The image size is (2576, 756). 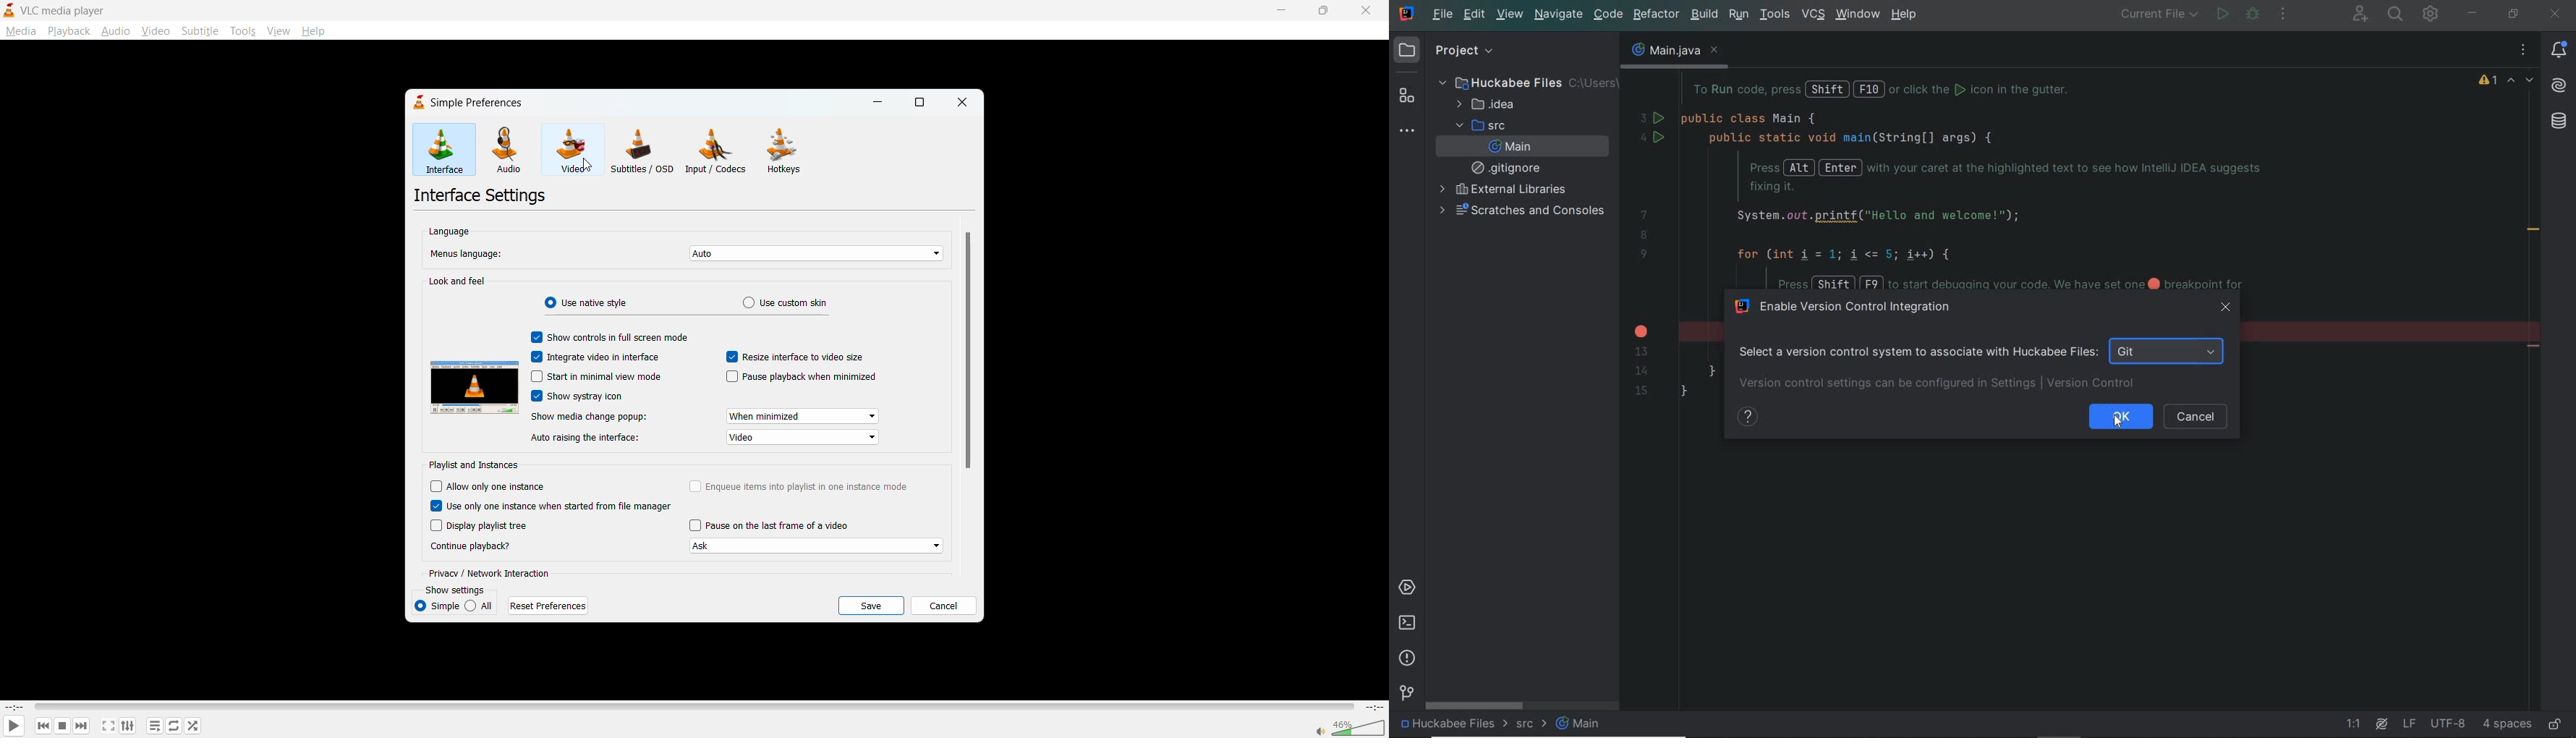 What do you see at coordinates (454, 231) in the screenshot?
I see `language` at bounding box center [454, 231].